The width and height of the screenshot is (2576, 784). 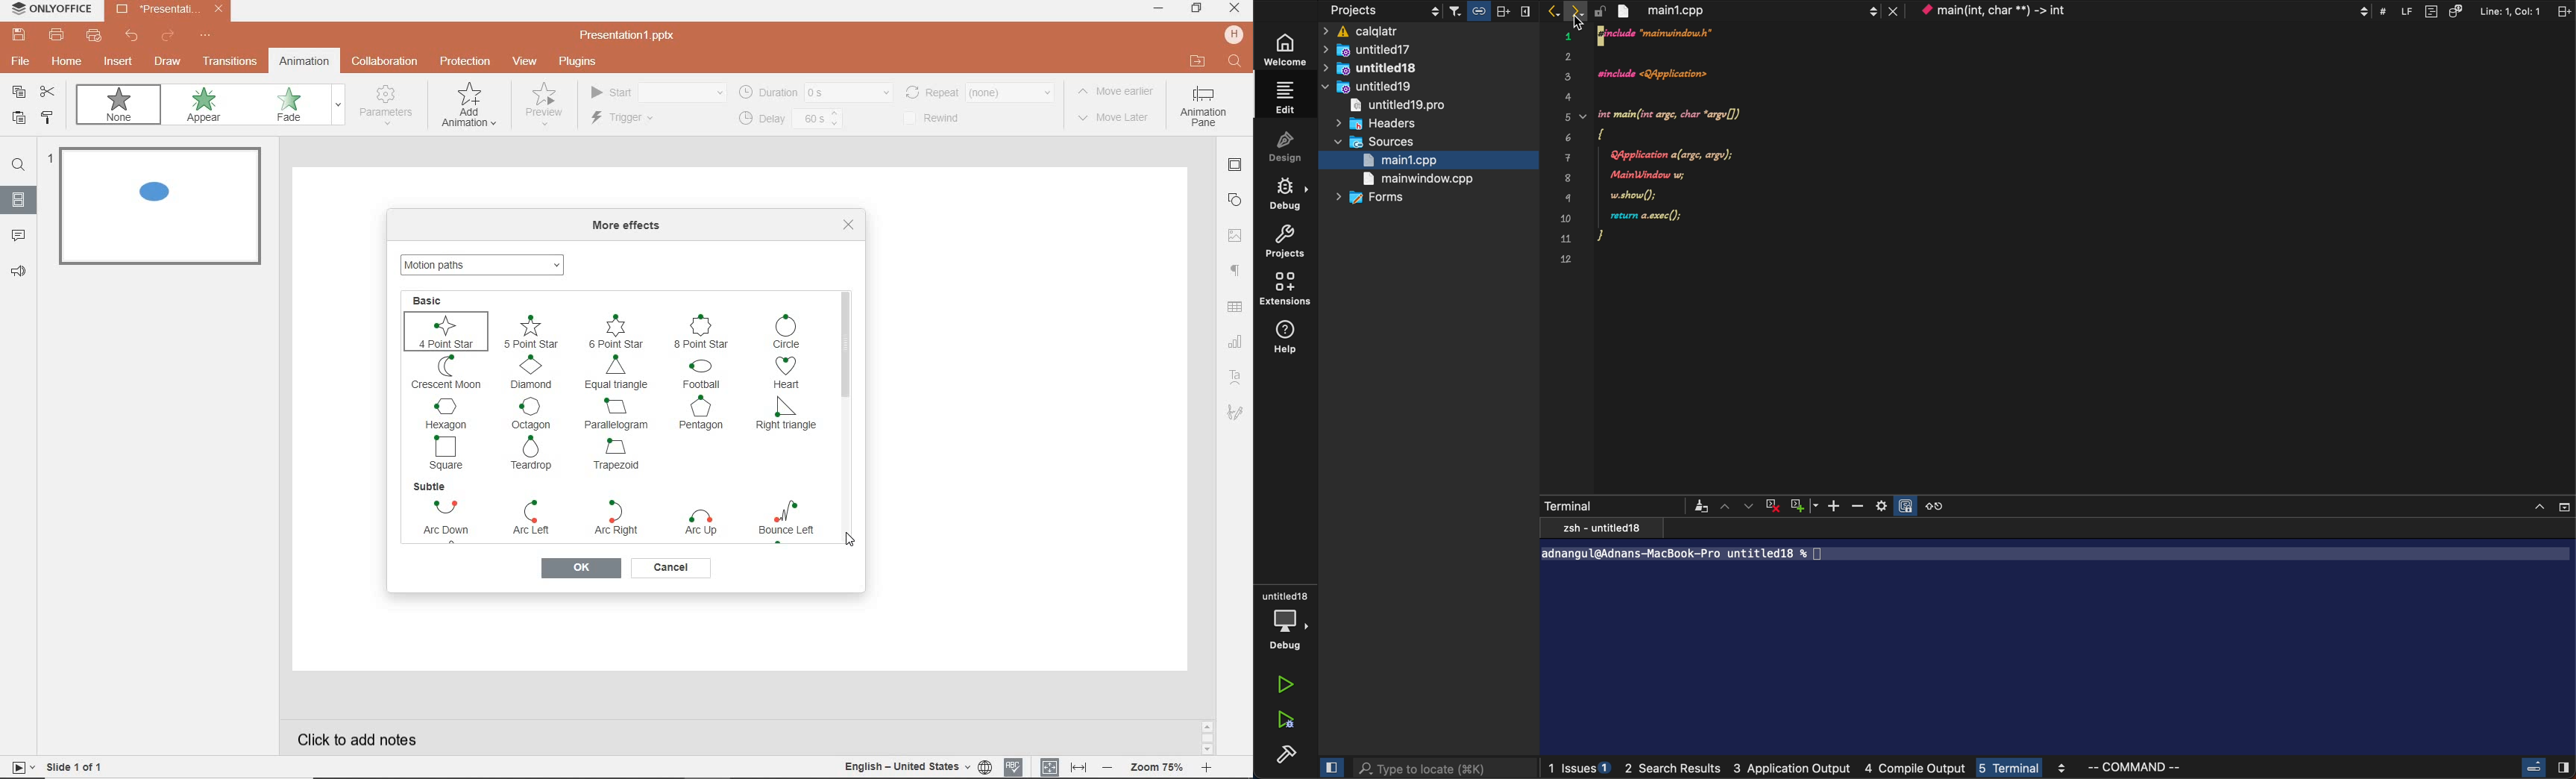 I want to click on ARC LEFT, so click(x=530, y=519).